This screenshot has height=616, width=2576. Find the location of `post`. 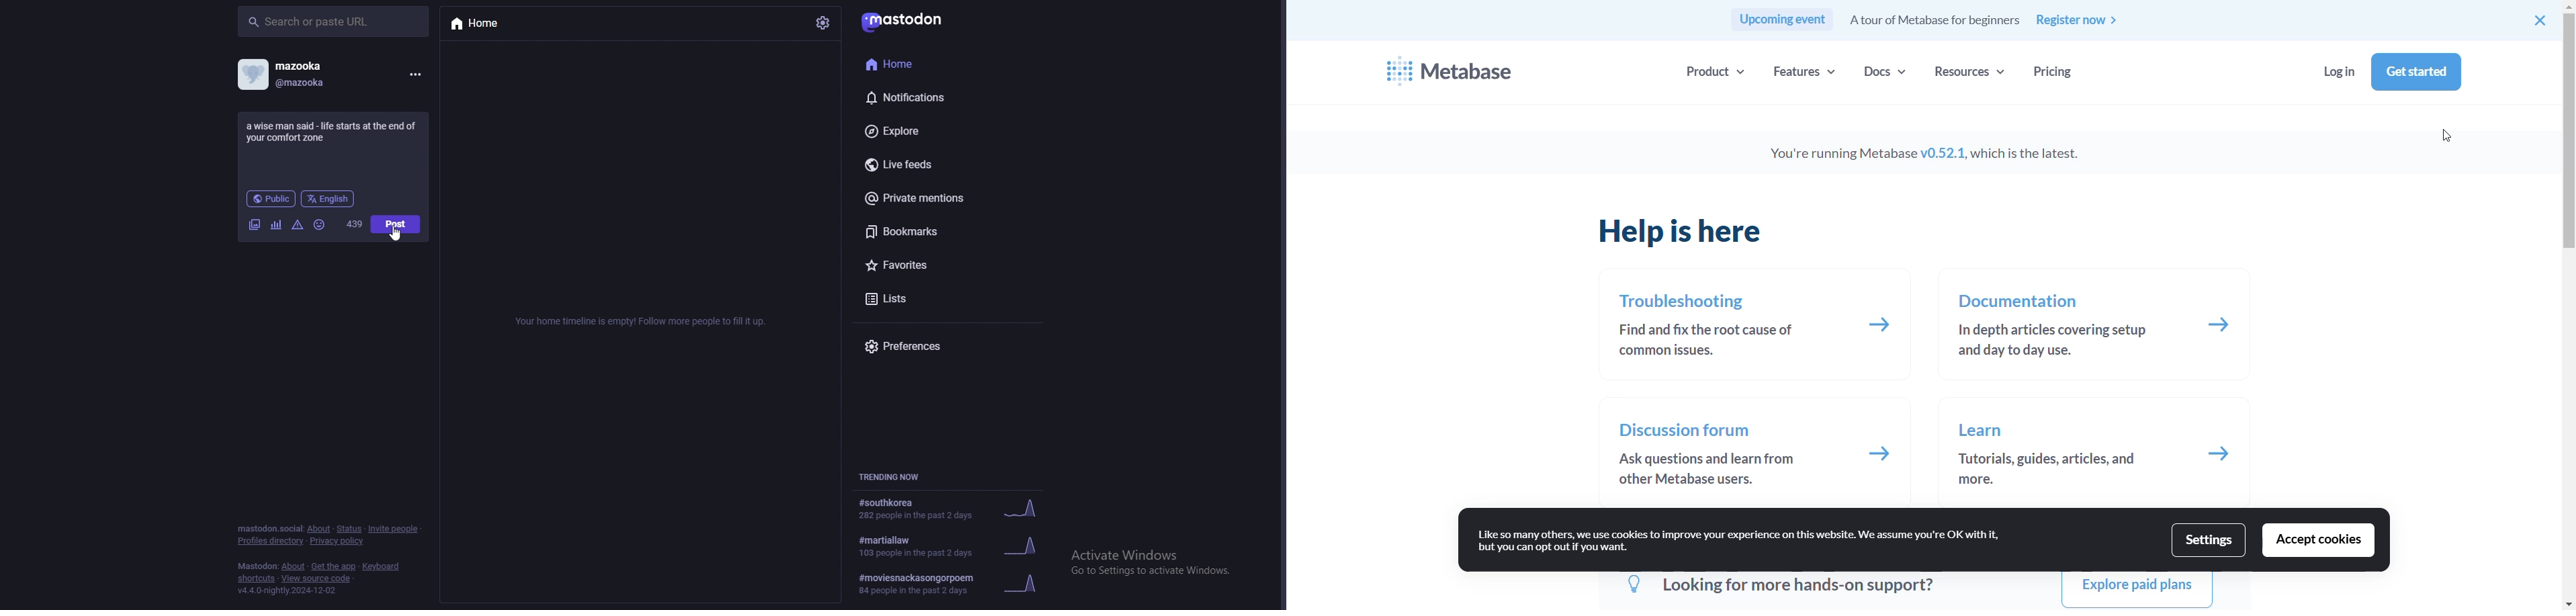

post is located at coordinates (396, 225).